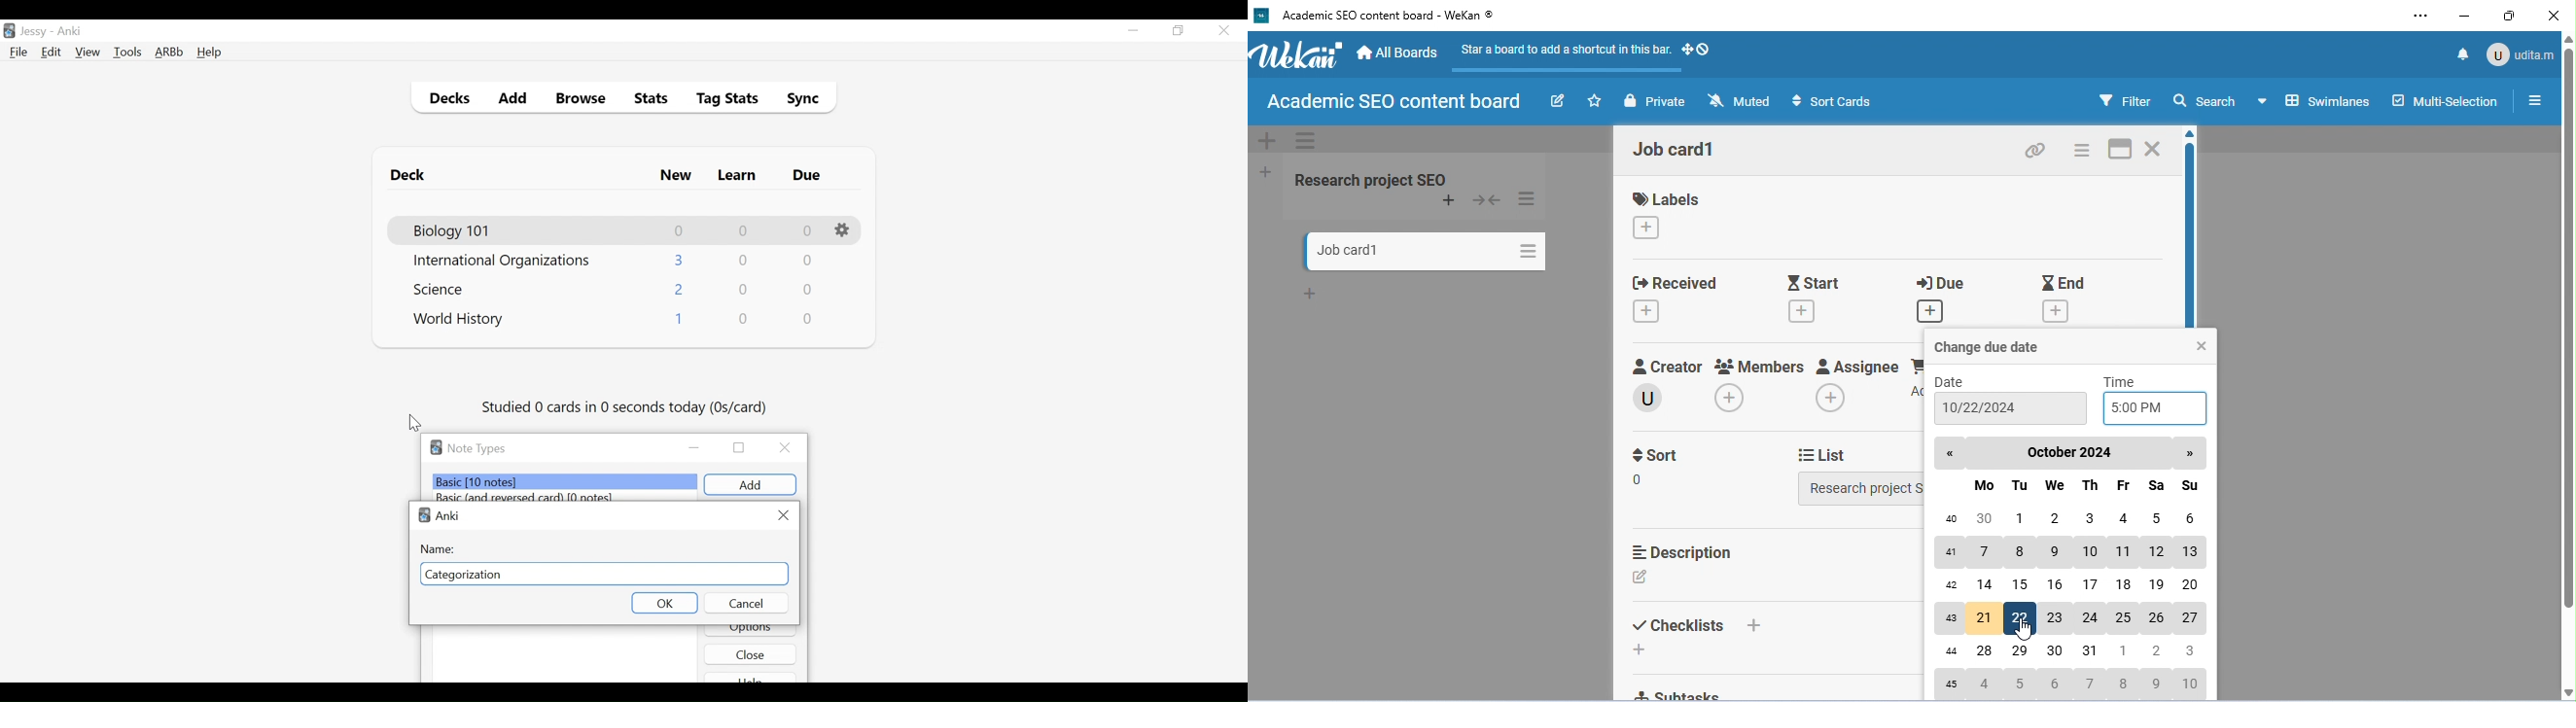  What do you see at coordinates (425, 515) in the screenshot?
I see `Anki logo` at bounding box center [425, 515].